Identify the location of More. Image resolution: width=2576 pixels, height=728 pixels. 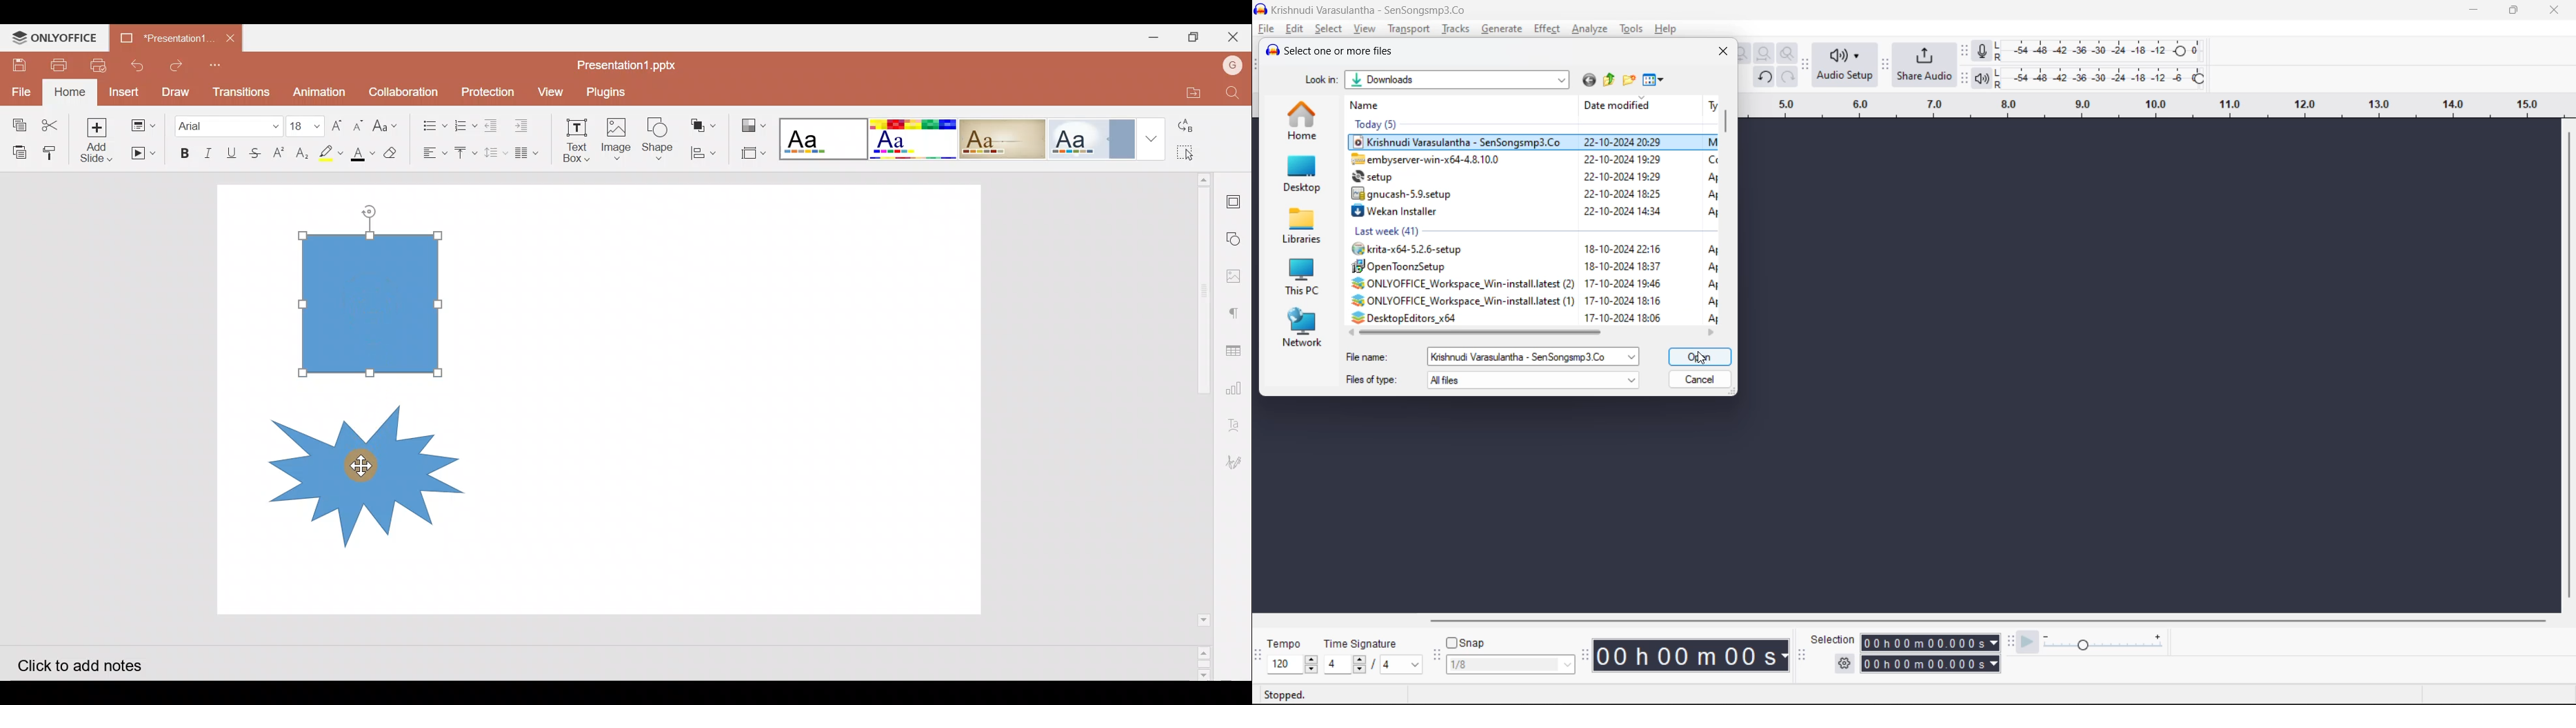
(1154, 140).